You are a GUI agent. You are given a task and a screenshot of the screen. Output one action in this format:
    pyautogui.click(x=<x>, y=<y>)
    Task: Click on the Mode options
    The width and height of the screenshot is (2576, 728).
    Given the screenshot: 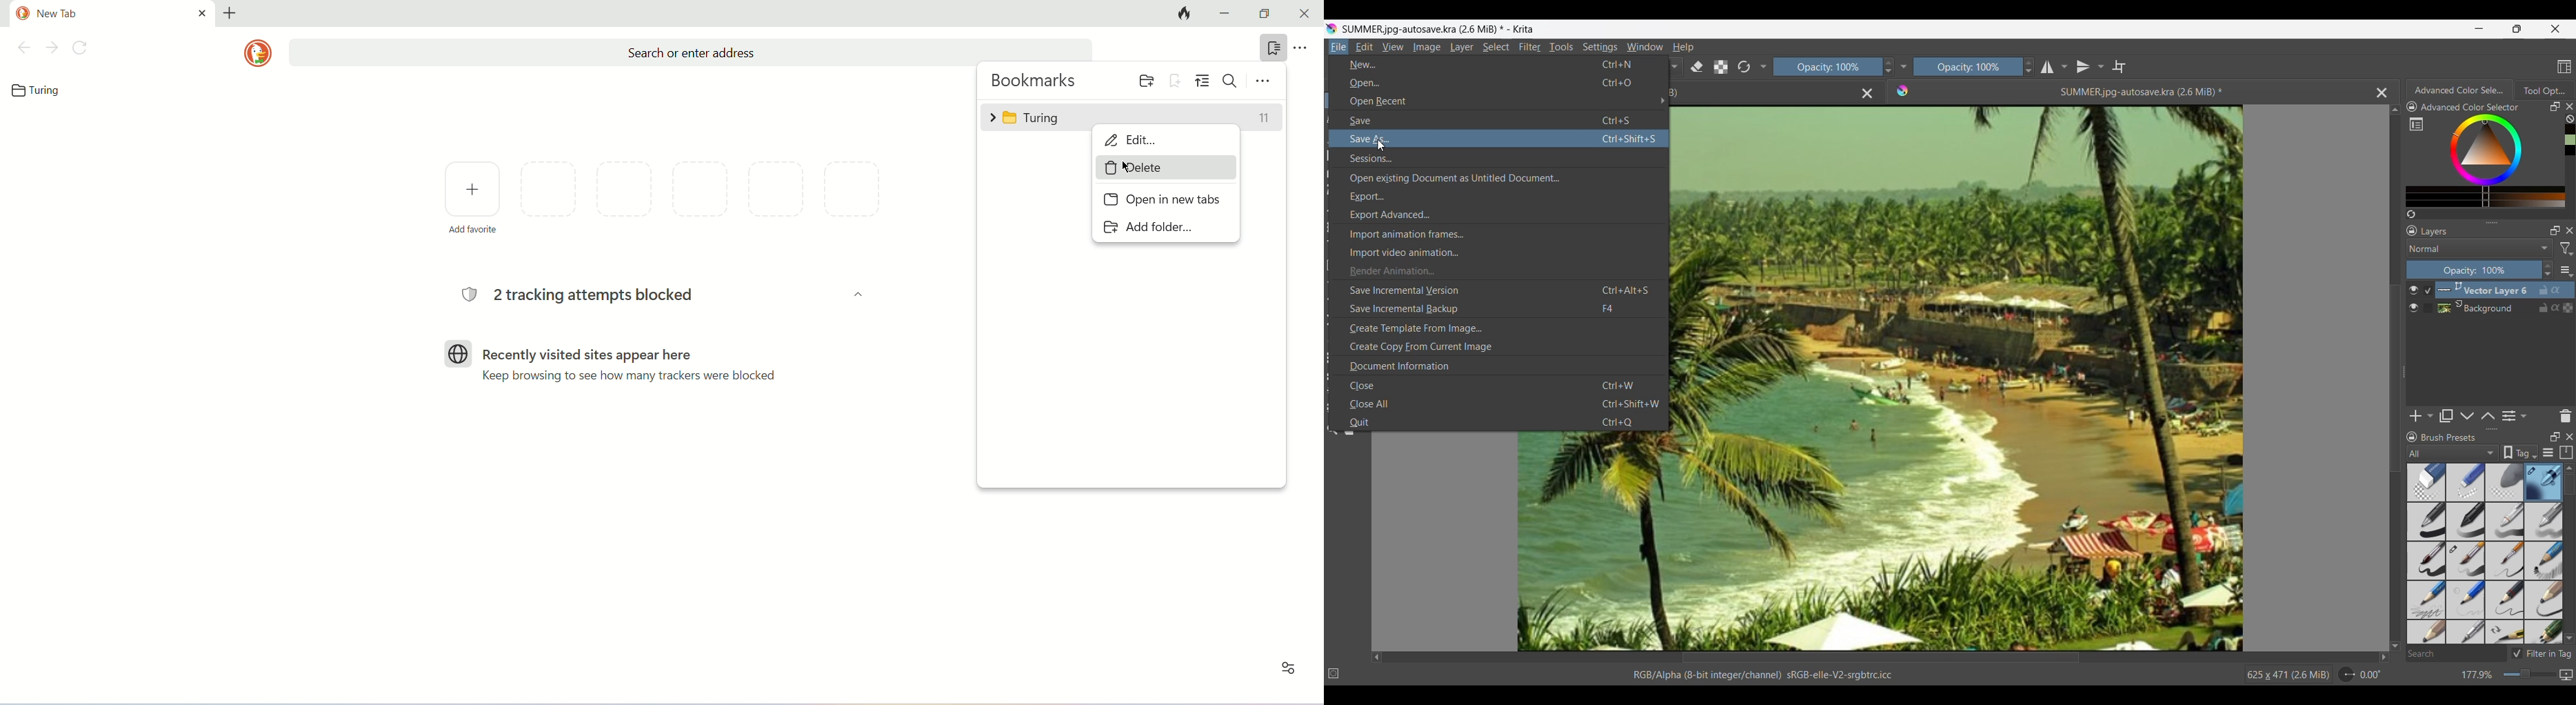 What is the action you would take?
    pyautogui.click(x=2481, y=248)
    